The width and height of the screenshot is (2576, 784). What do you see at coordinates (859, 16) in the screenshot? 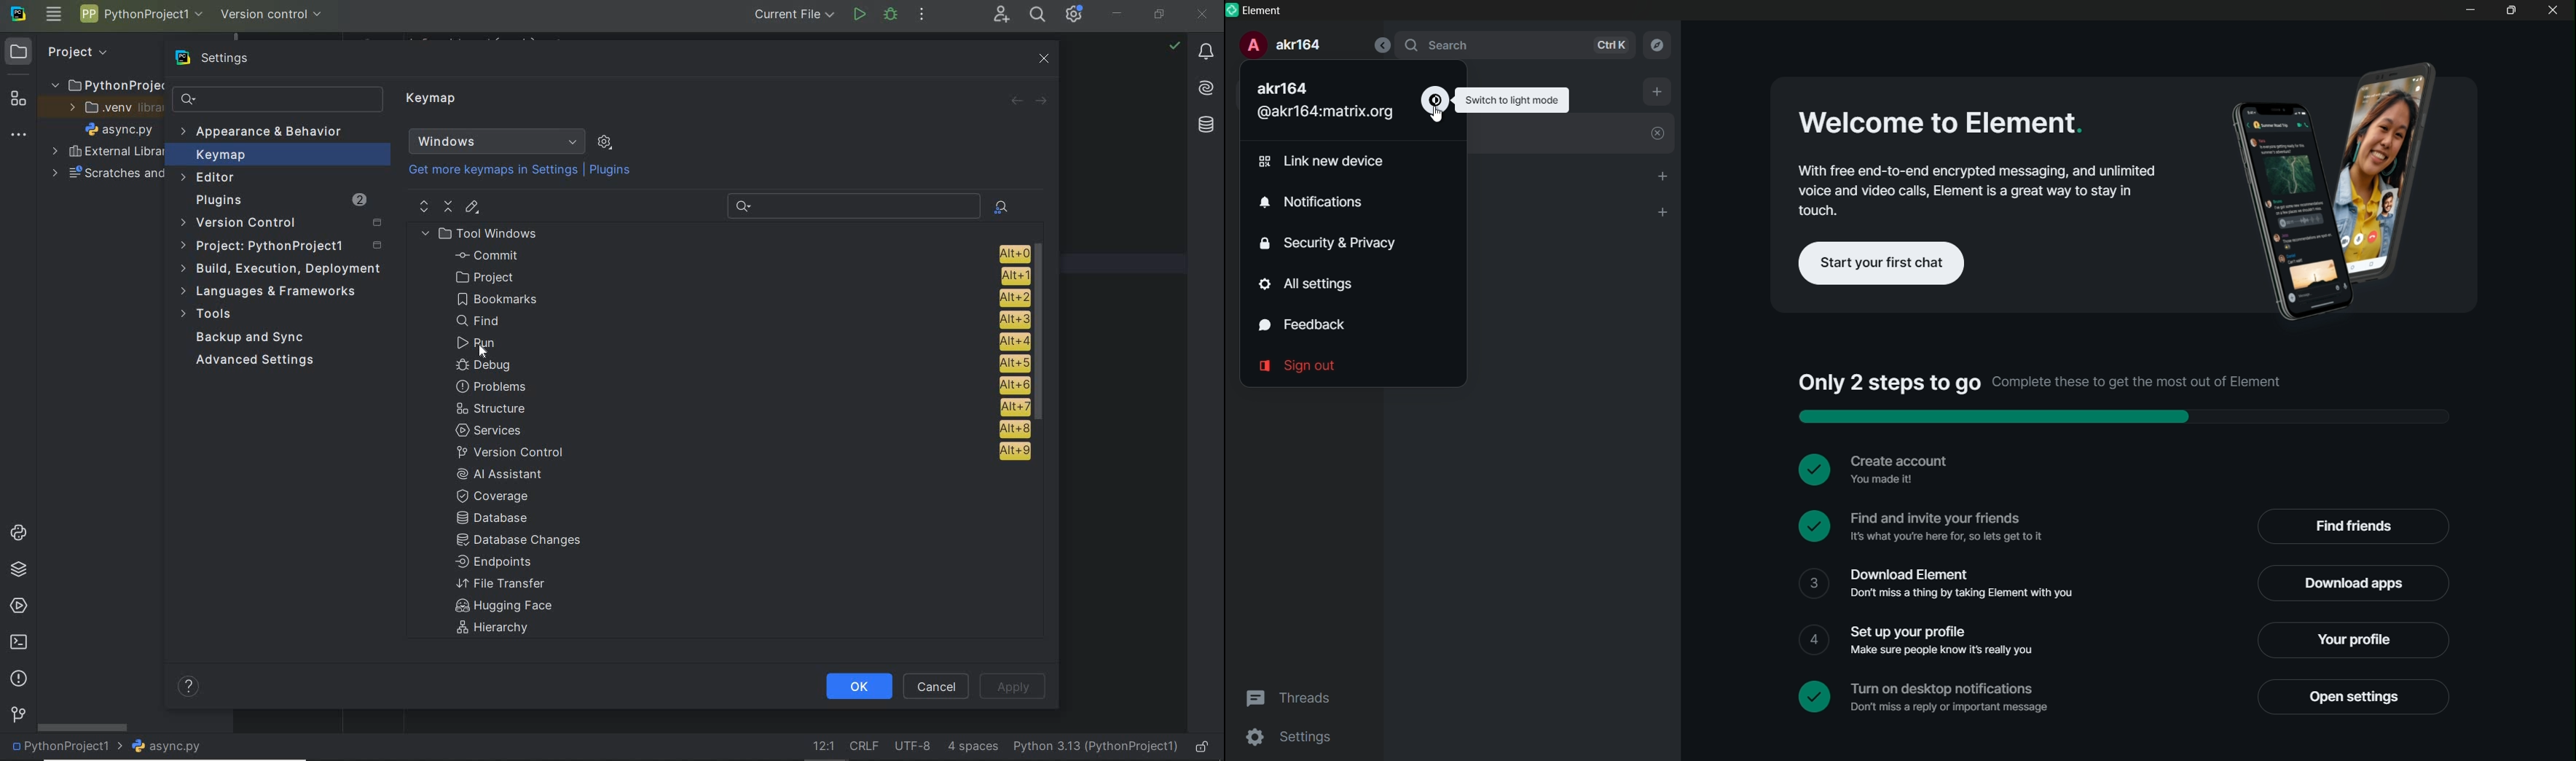
I see `run` at bounding box center [859, 16].